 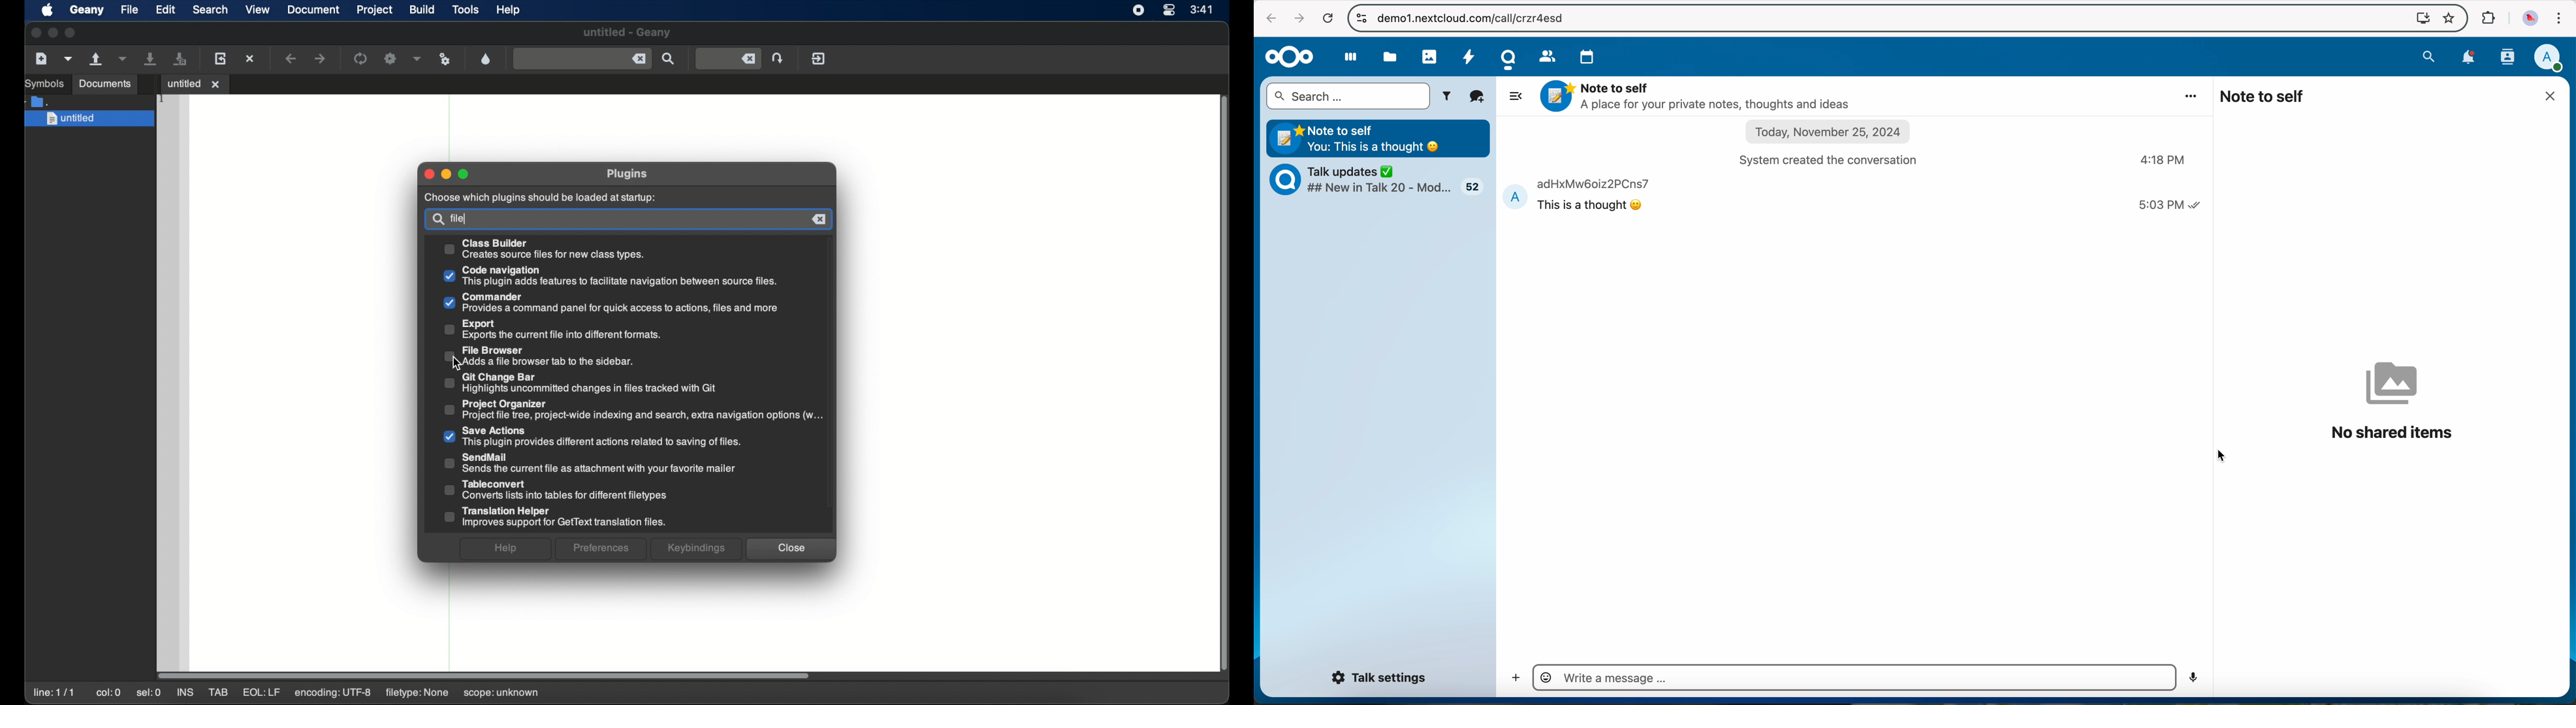 I want to click on favorites, so click(x=2448, y=18).